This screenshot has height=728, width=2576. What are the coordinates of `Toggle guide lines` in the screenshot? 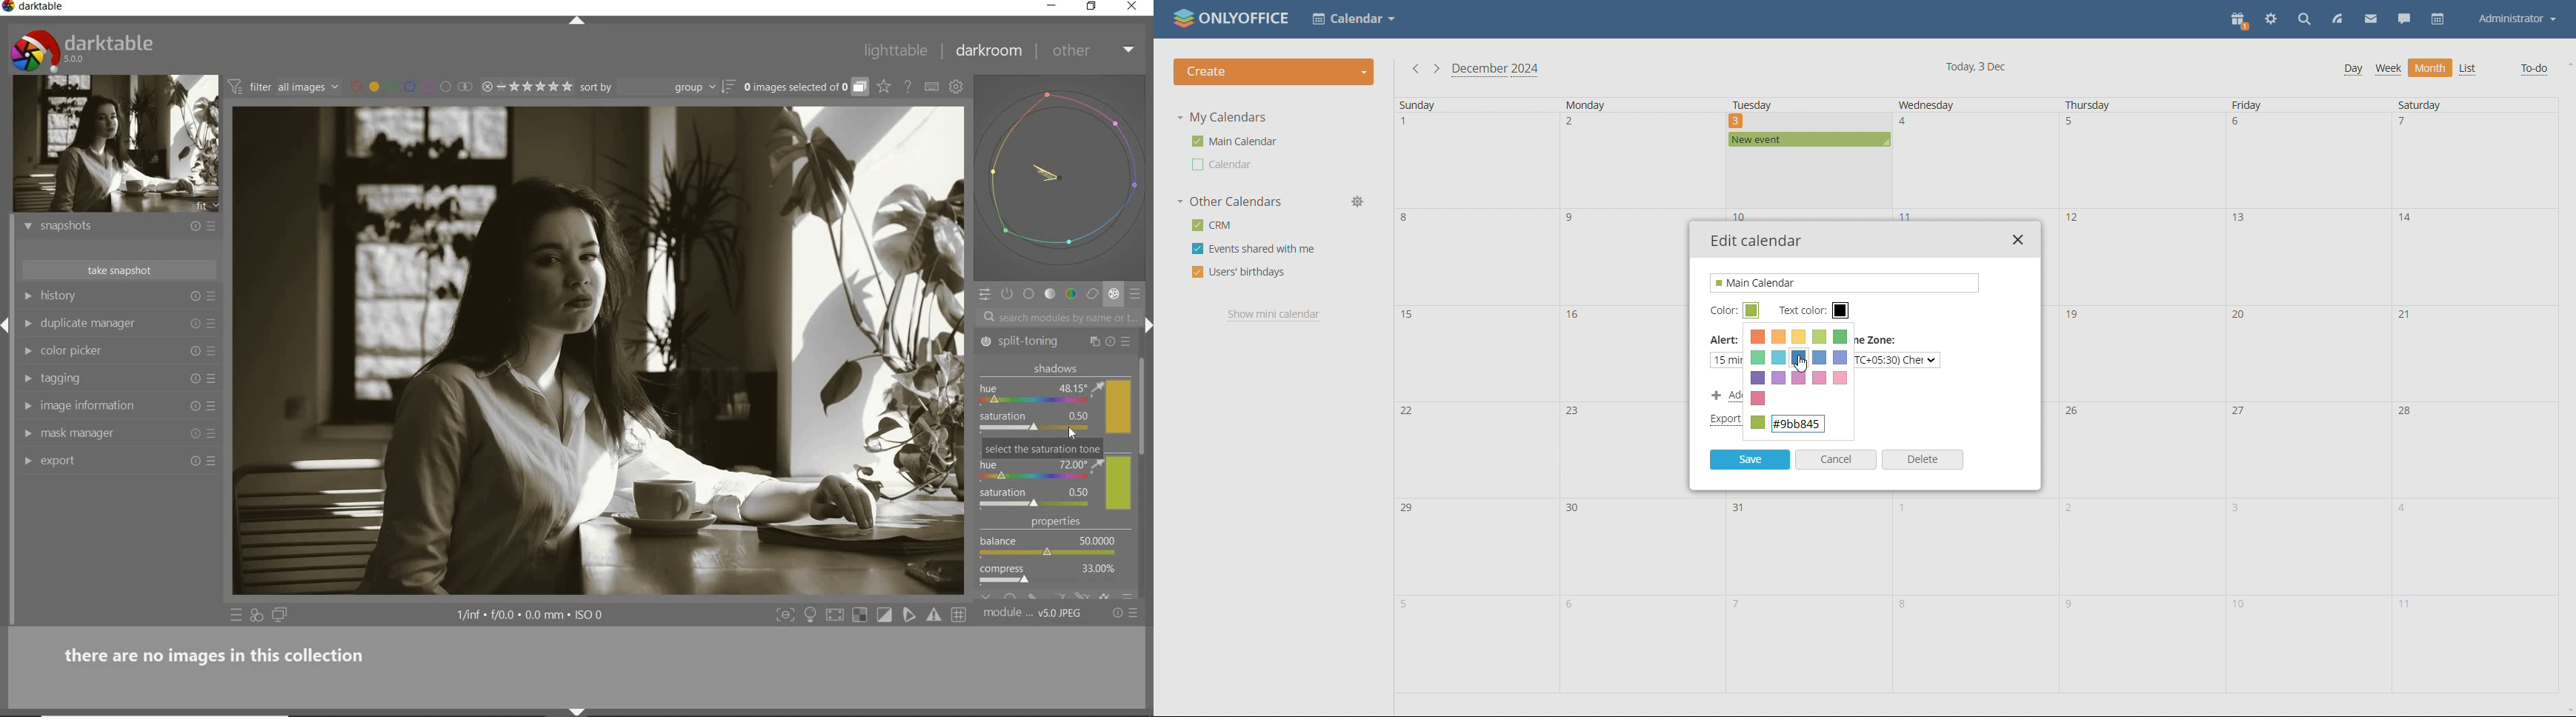 It's located at (960, 614).